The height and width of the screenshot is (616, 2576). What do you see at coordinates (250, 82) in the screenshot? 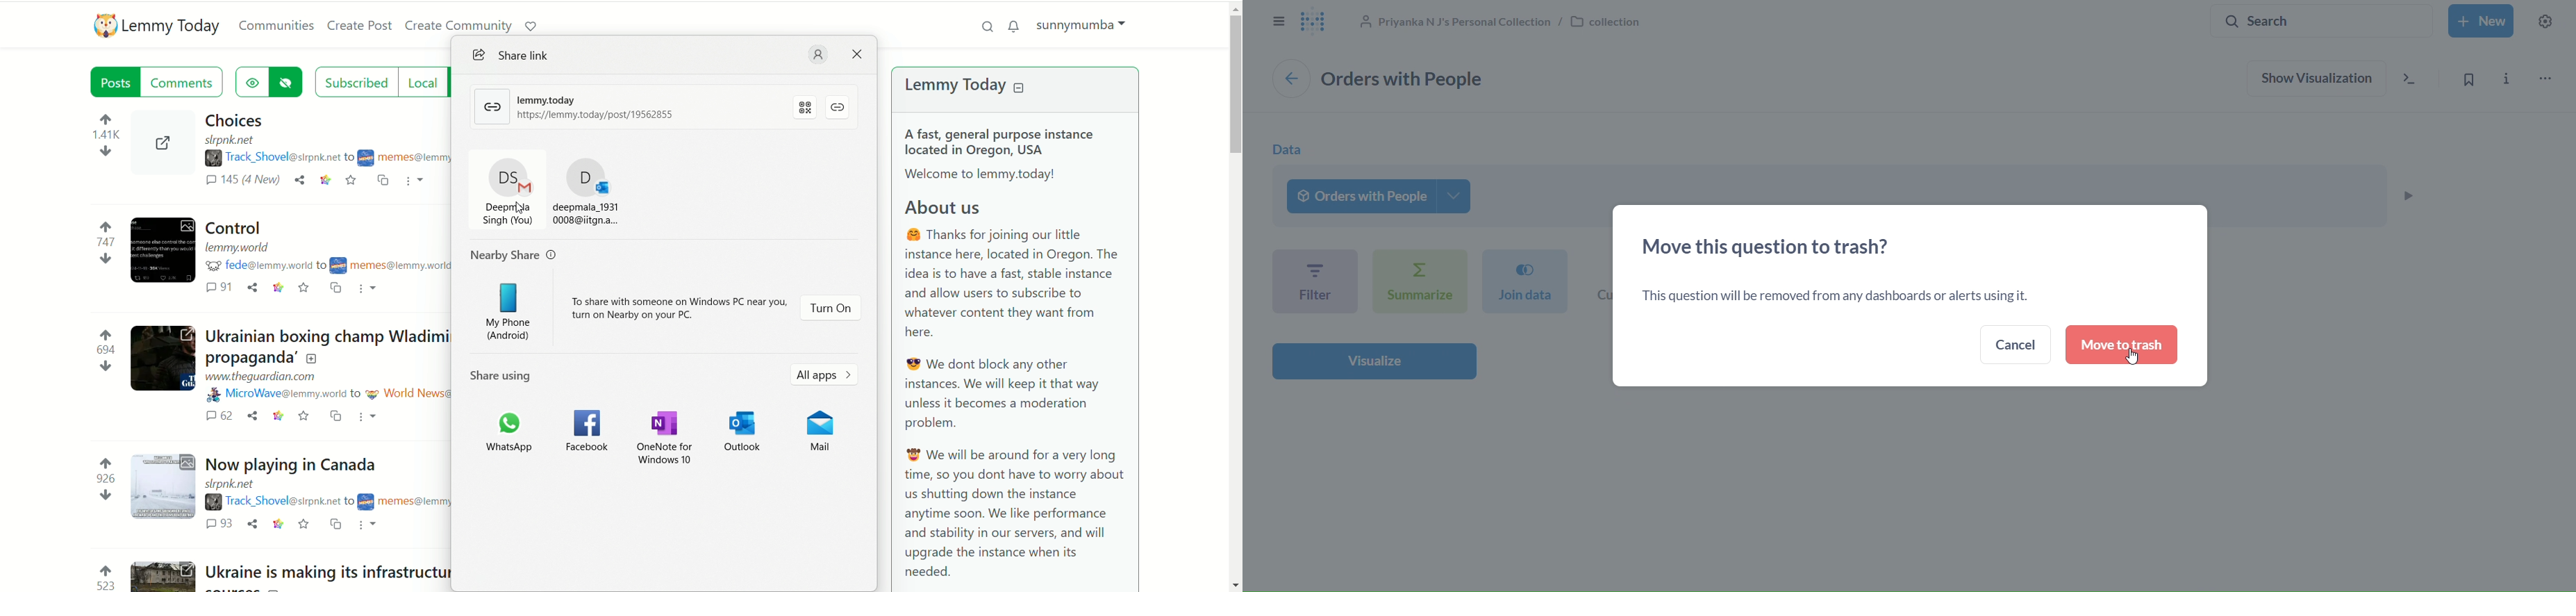
I see `show hidden posts` at bounding box center [250, 82].